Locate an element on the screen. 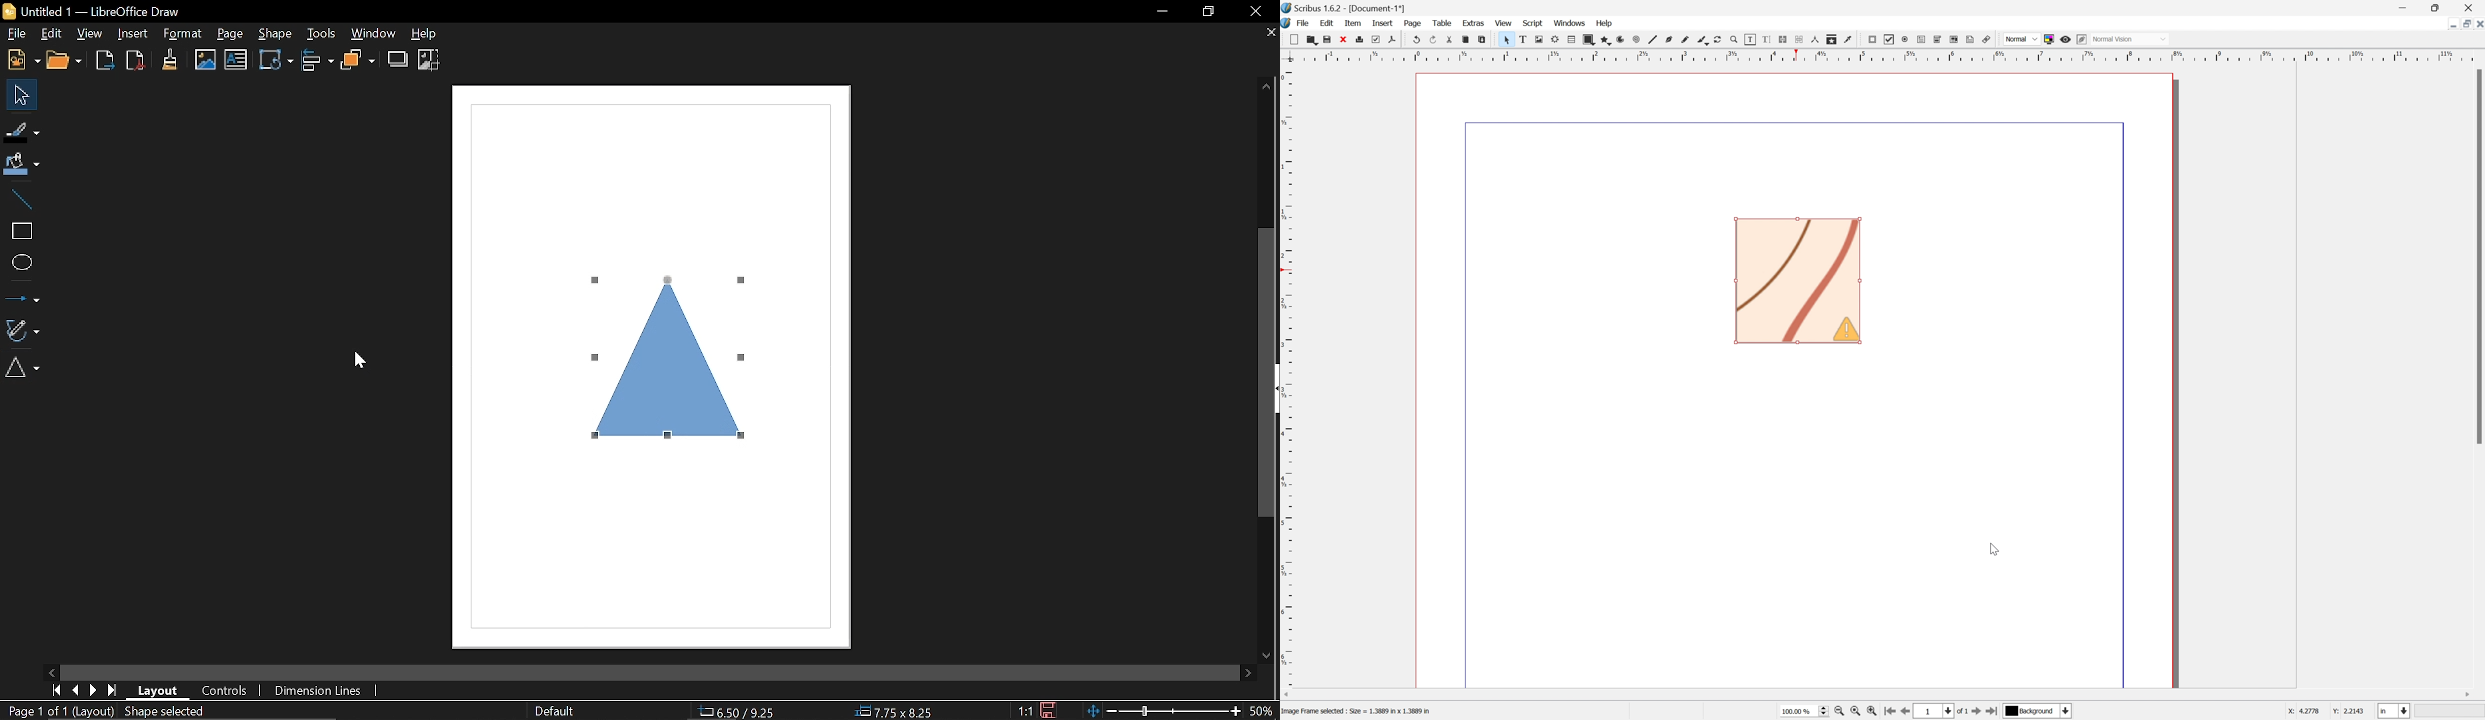 This screenshot has height=728, width=2492. Move right is located at coordinates (1248, 673).